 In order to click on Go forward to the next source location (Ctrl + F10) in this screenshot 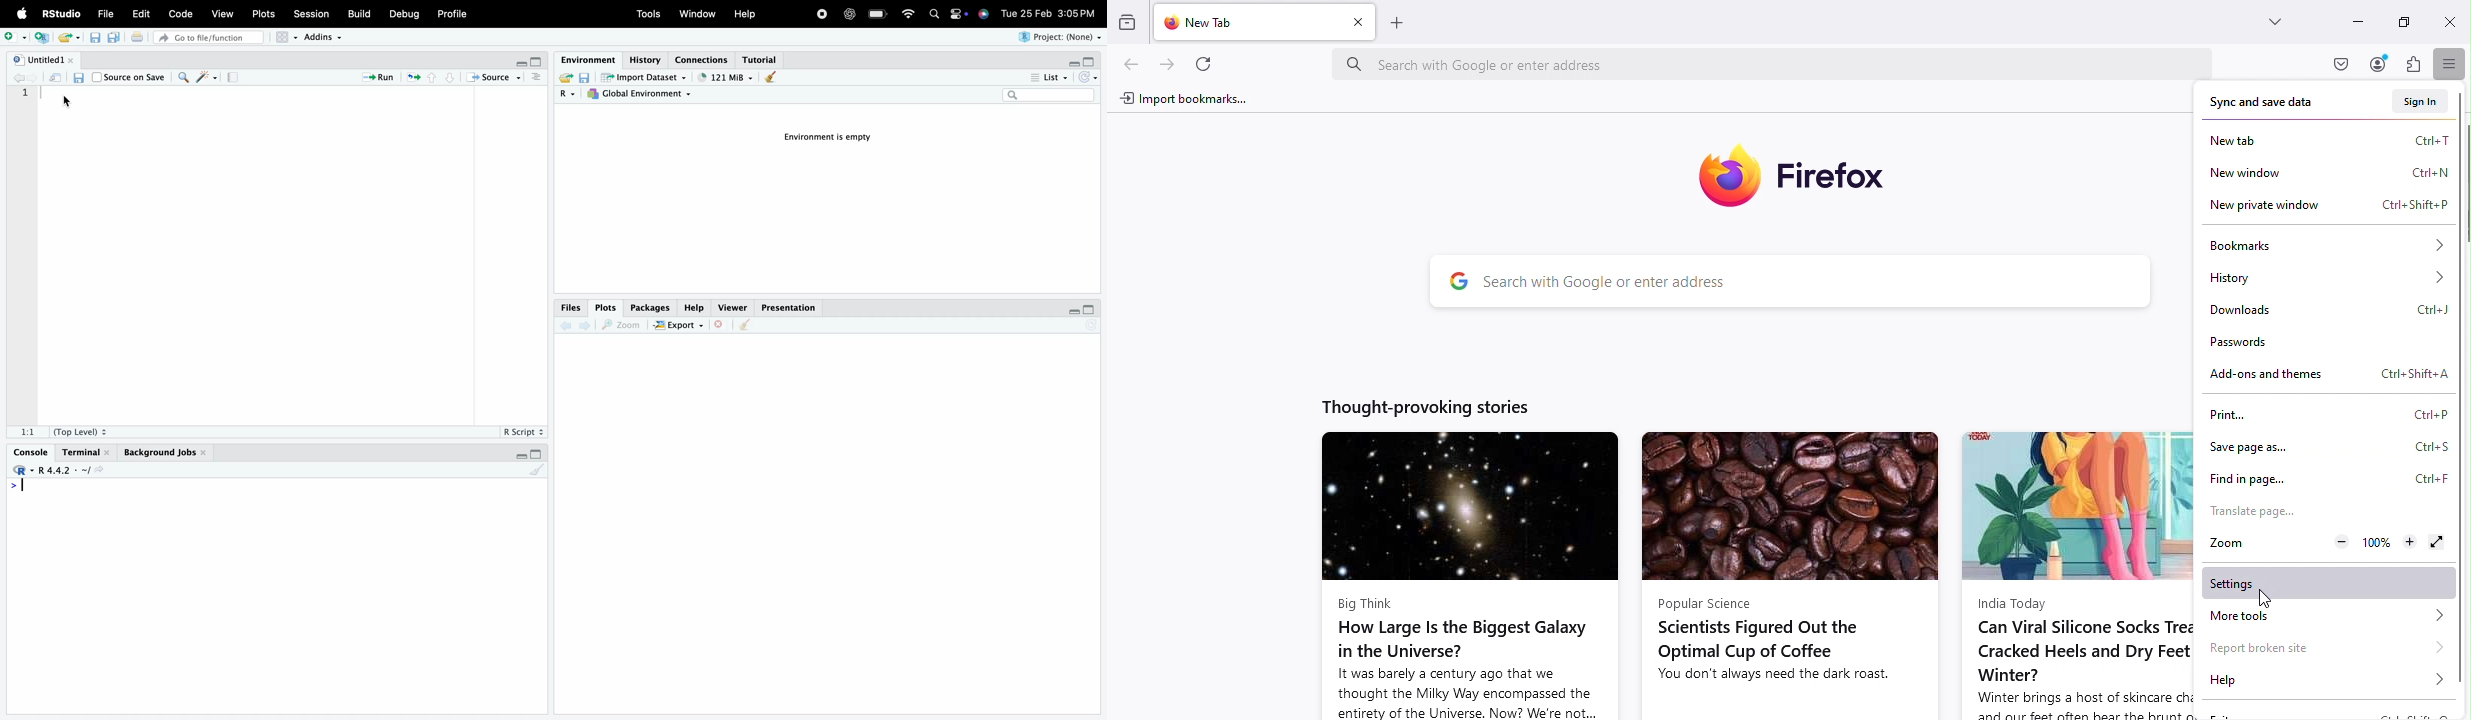, I will do `click(34, 77)`.